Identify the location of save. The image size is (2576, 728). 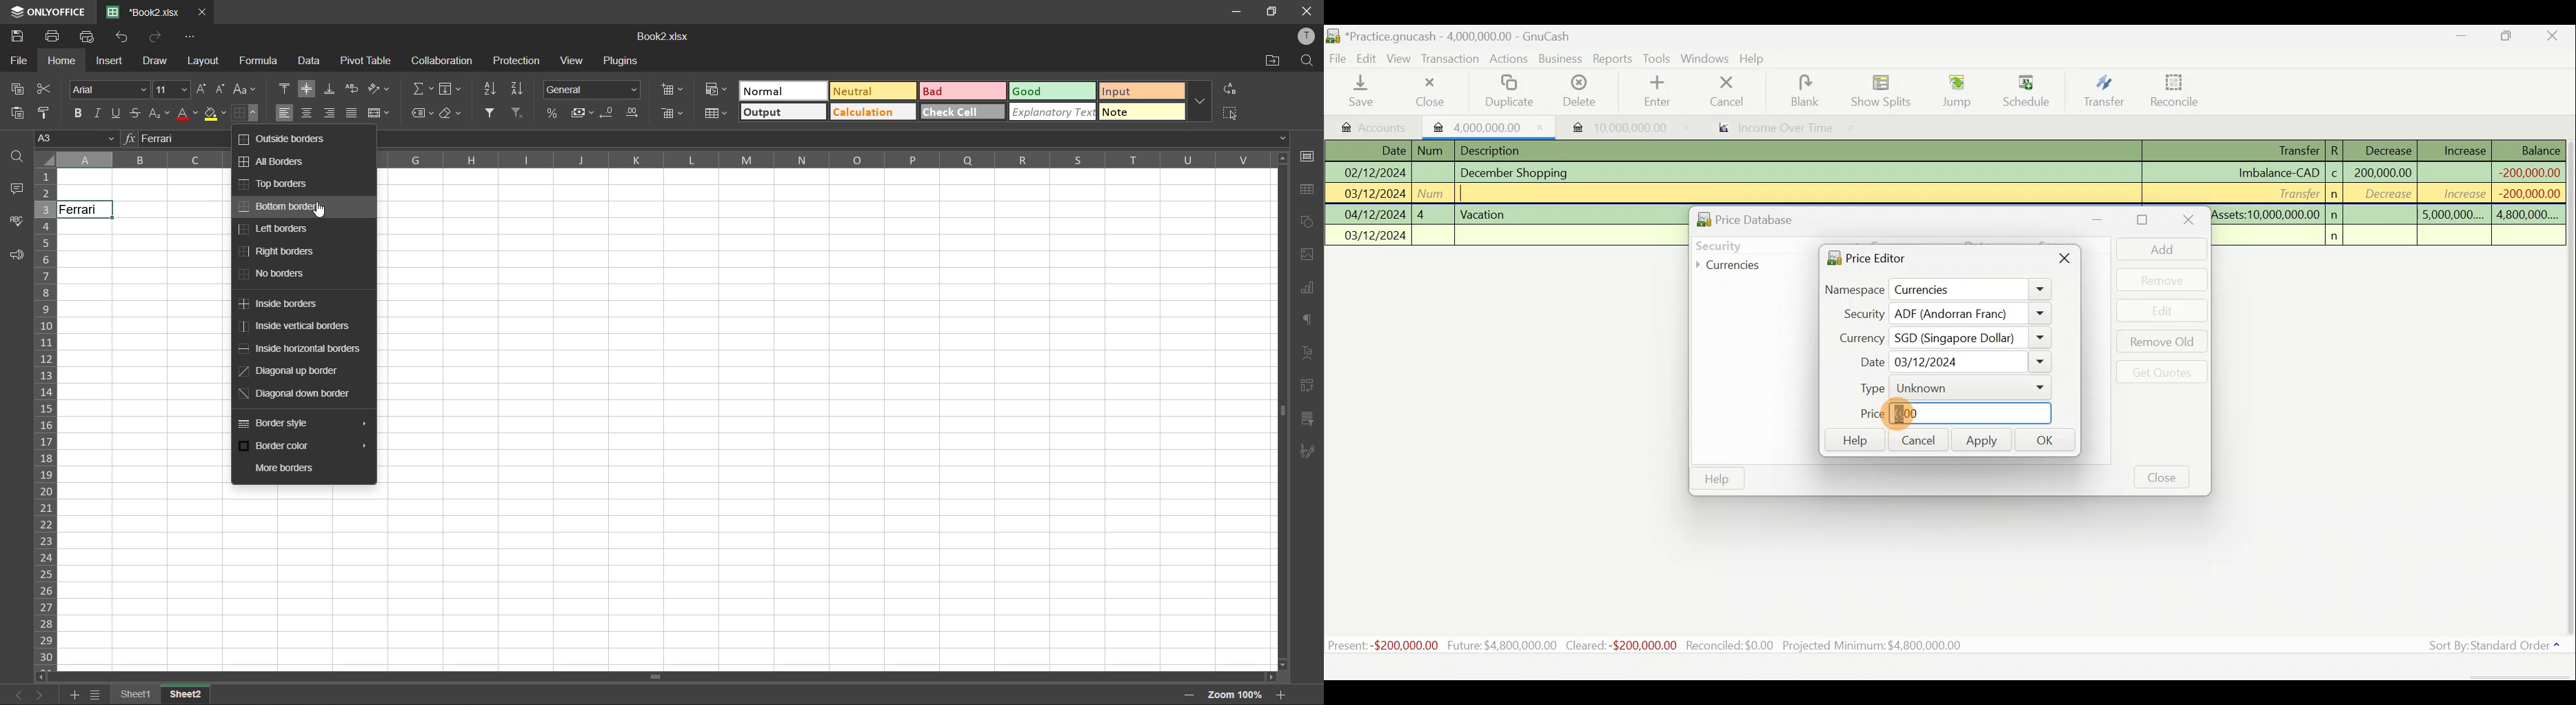
(19, 37).